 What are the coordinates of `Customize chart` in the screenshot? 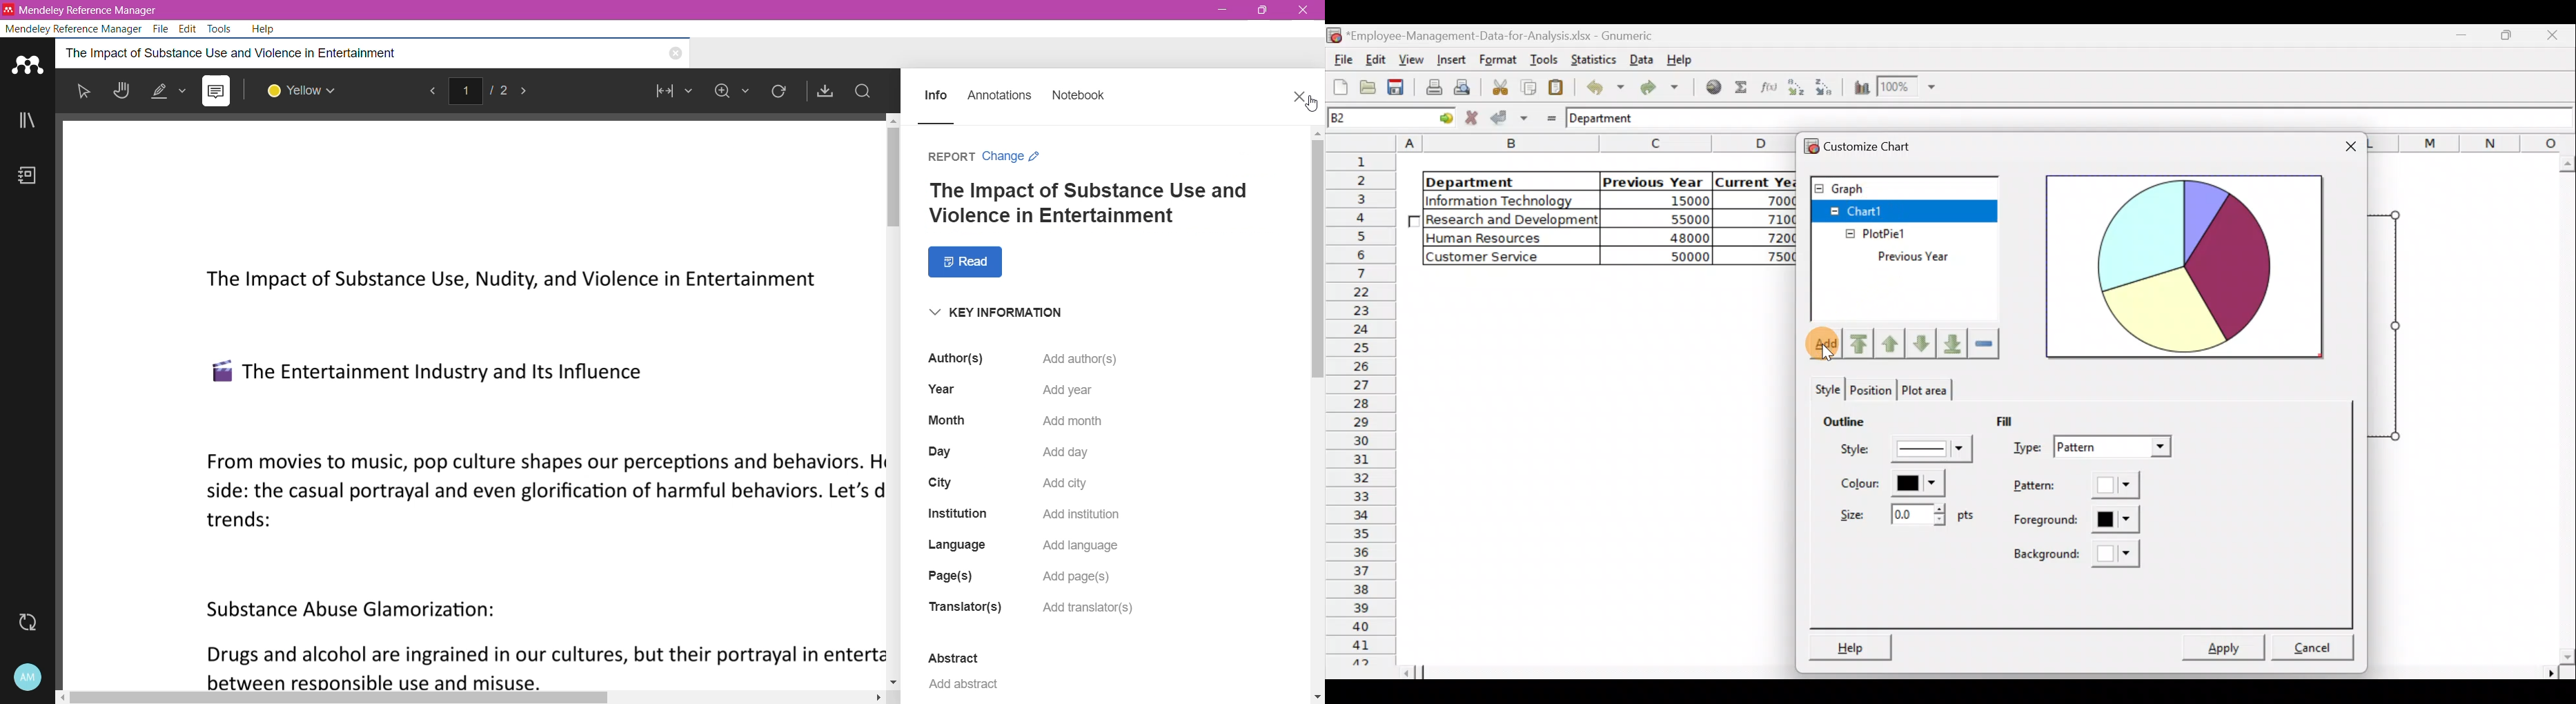 It's located at (1884, 147).